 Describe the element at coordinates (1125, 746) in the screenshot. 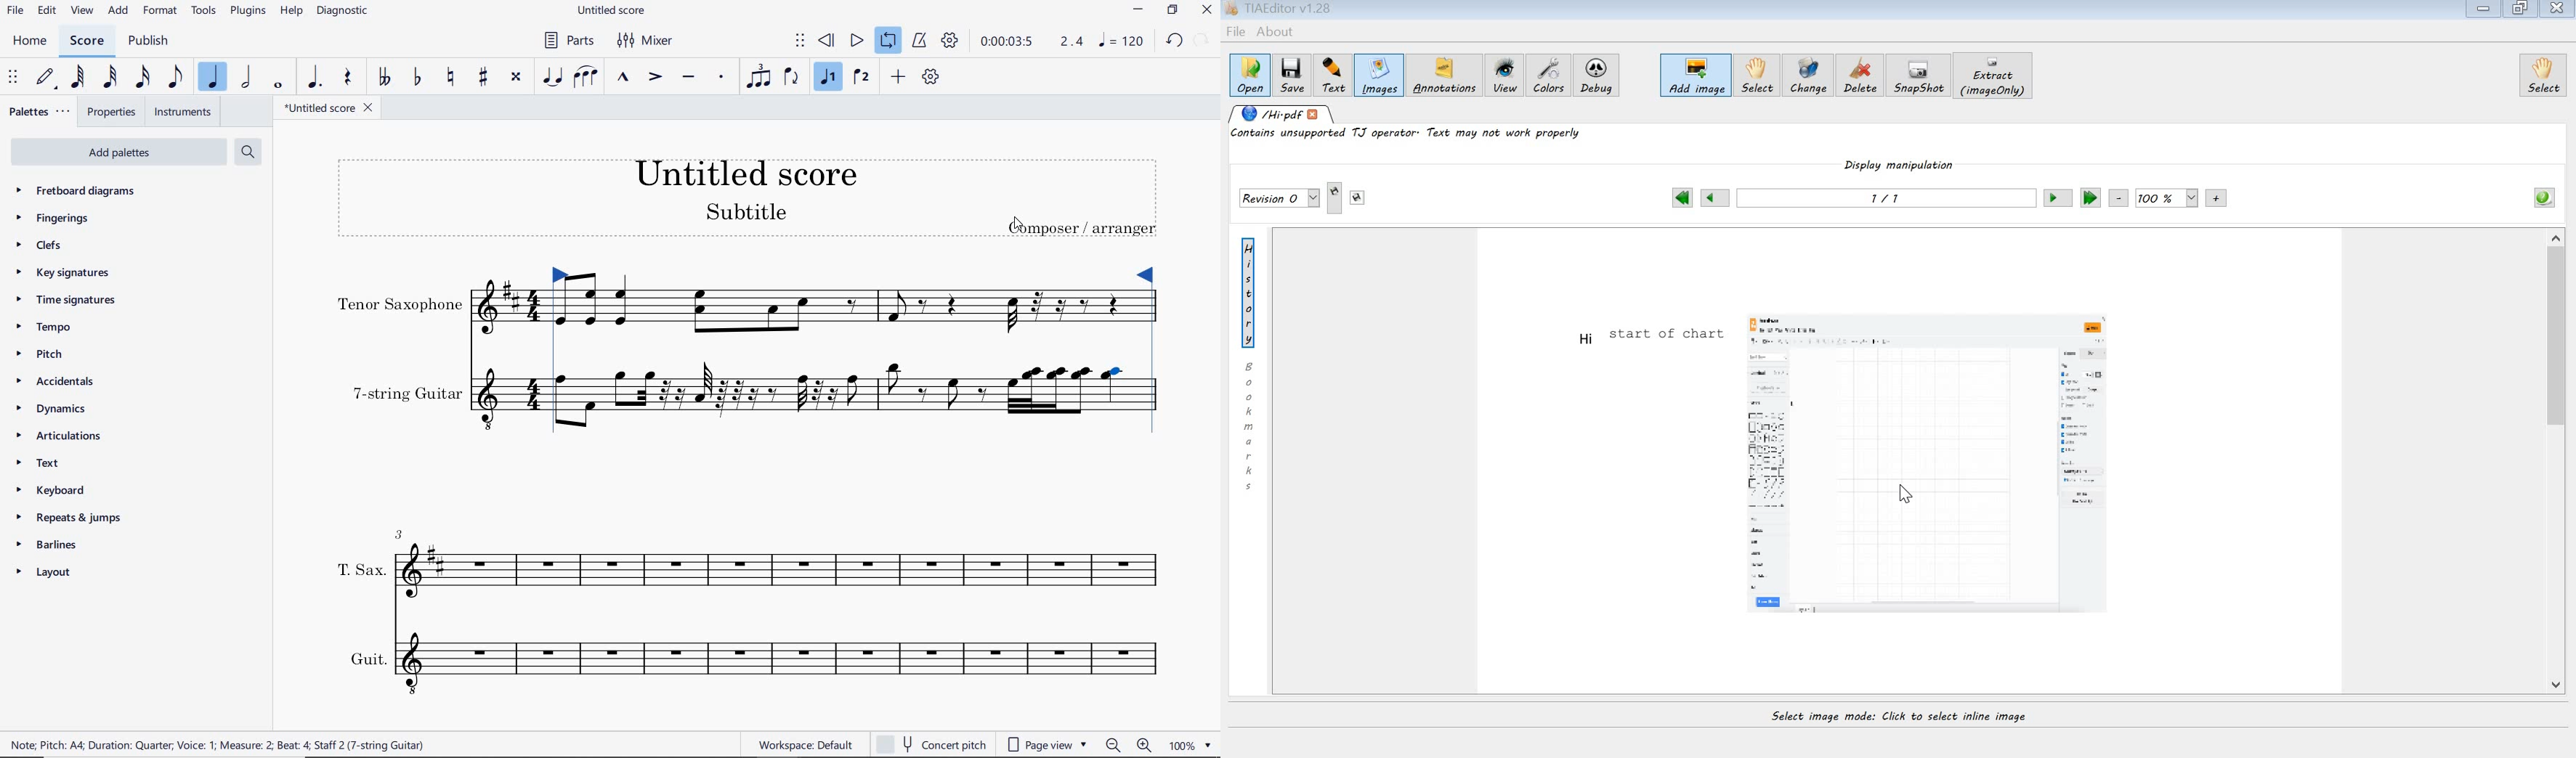

I see `zoom in or zoom out` at that location.